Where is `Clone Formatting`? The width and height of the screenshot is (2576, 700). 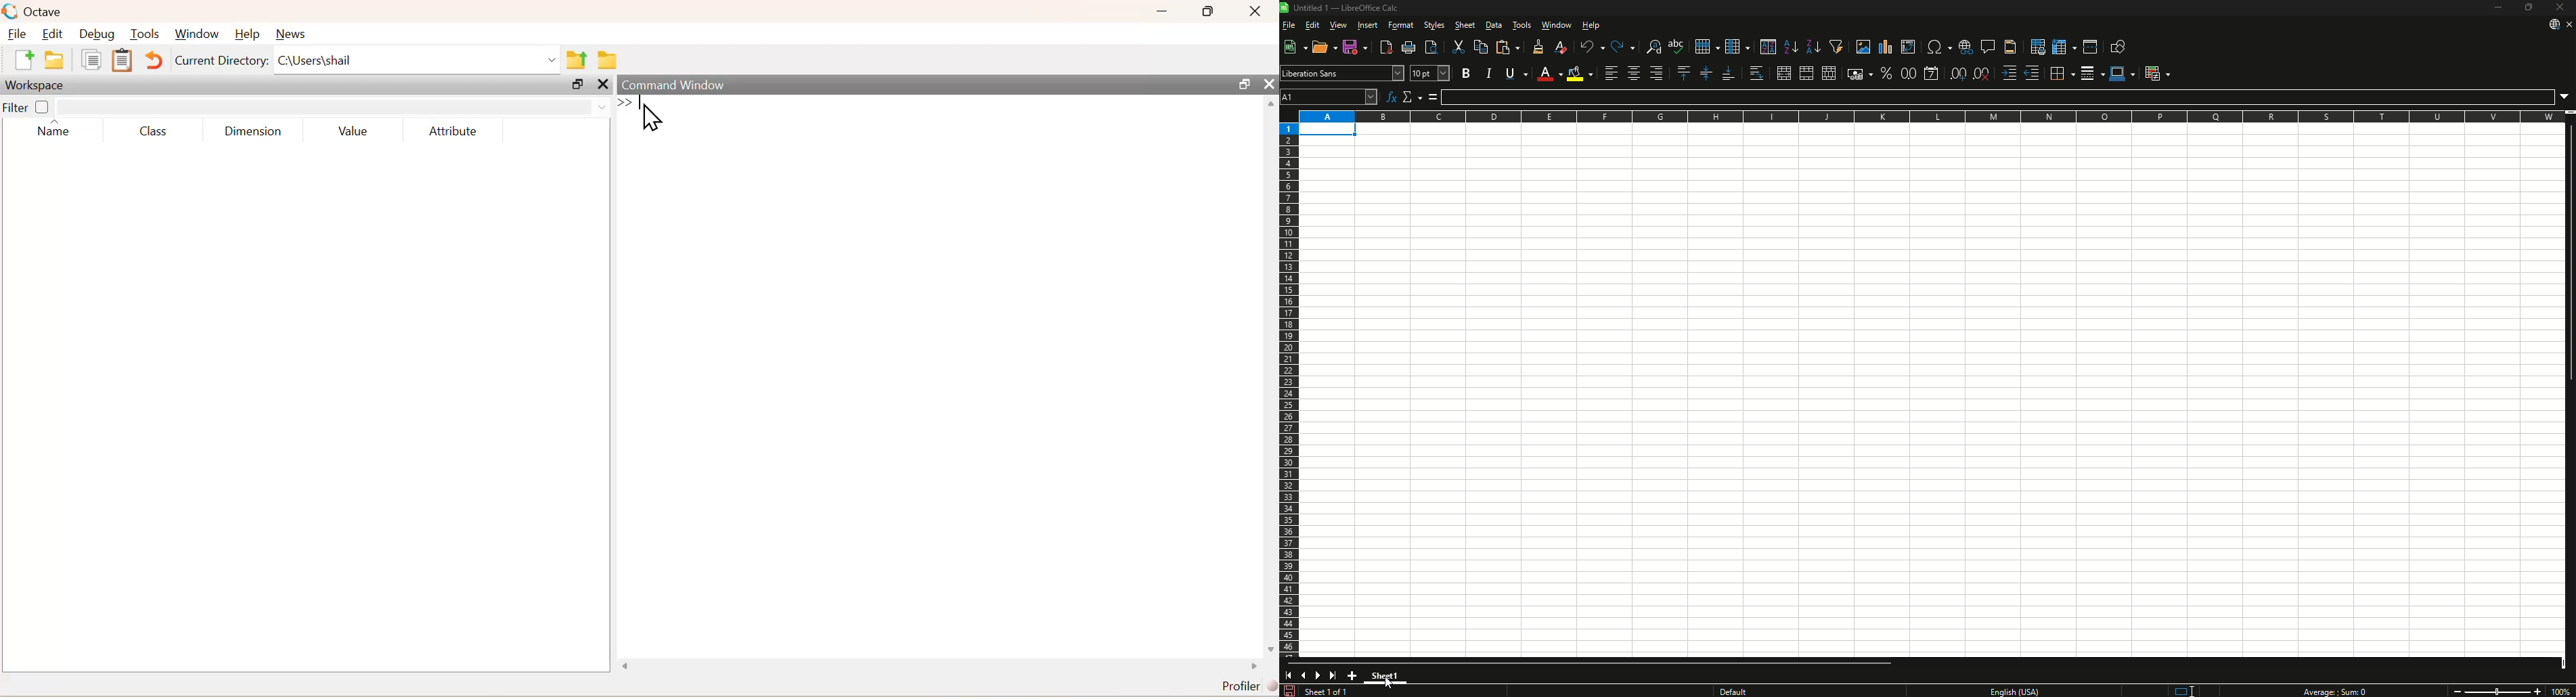 Clone Formatting is located at coordinates (1540, 47).